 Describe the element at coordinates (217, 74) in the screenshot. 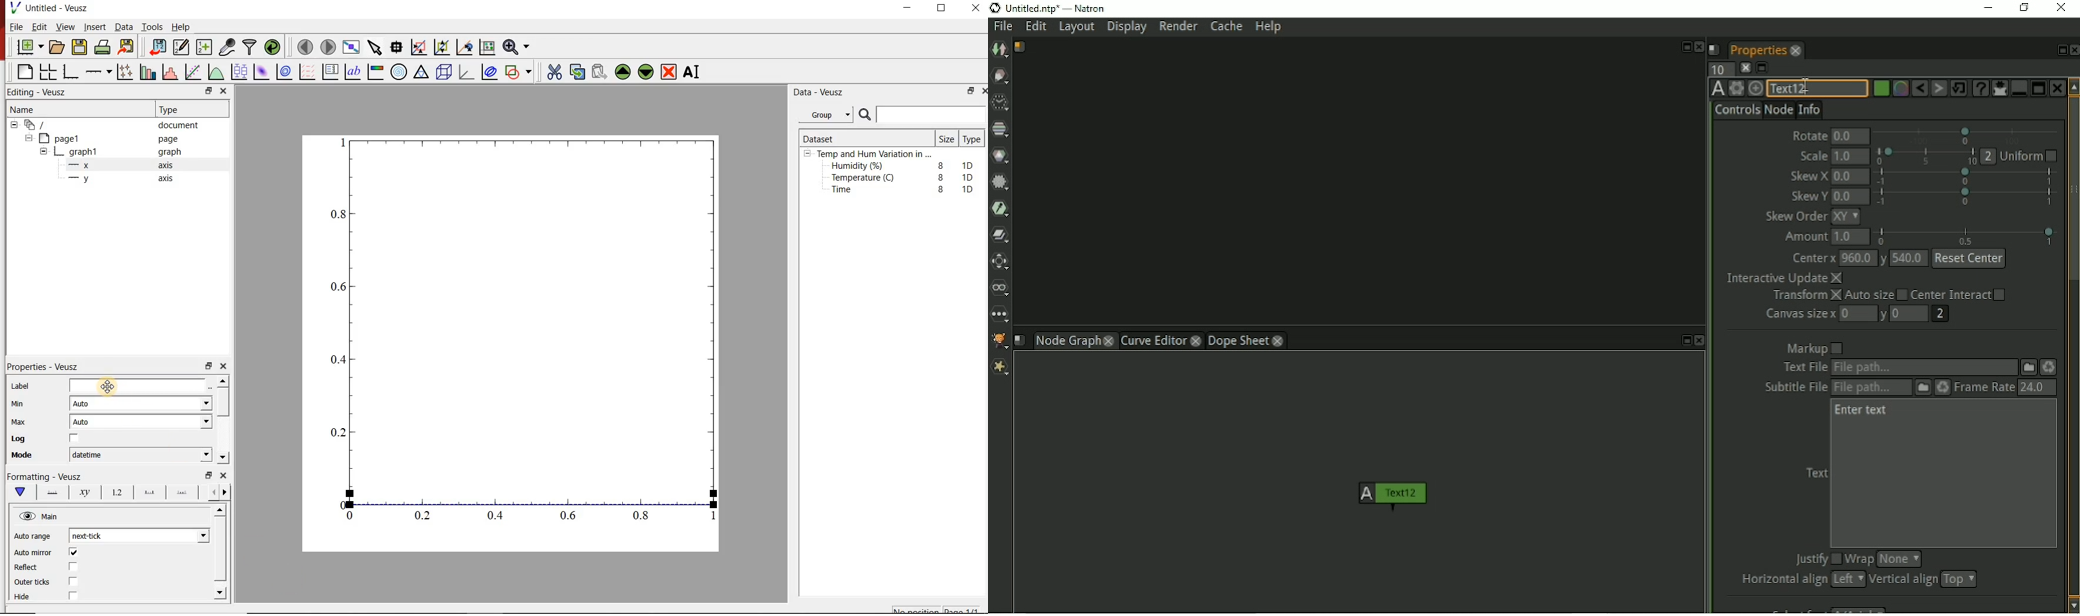

I see `plot a function` at that location.